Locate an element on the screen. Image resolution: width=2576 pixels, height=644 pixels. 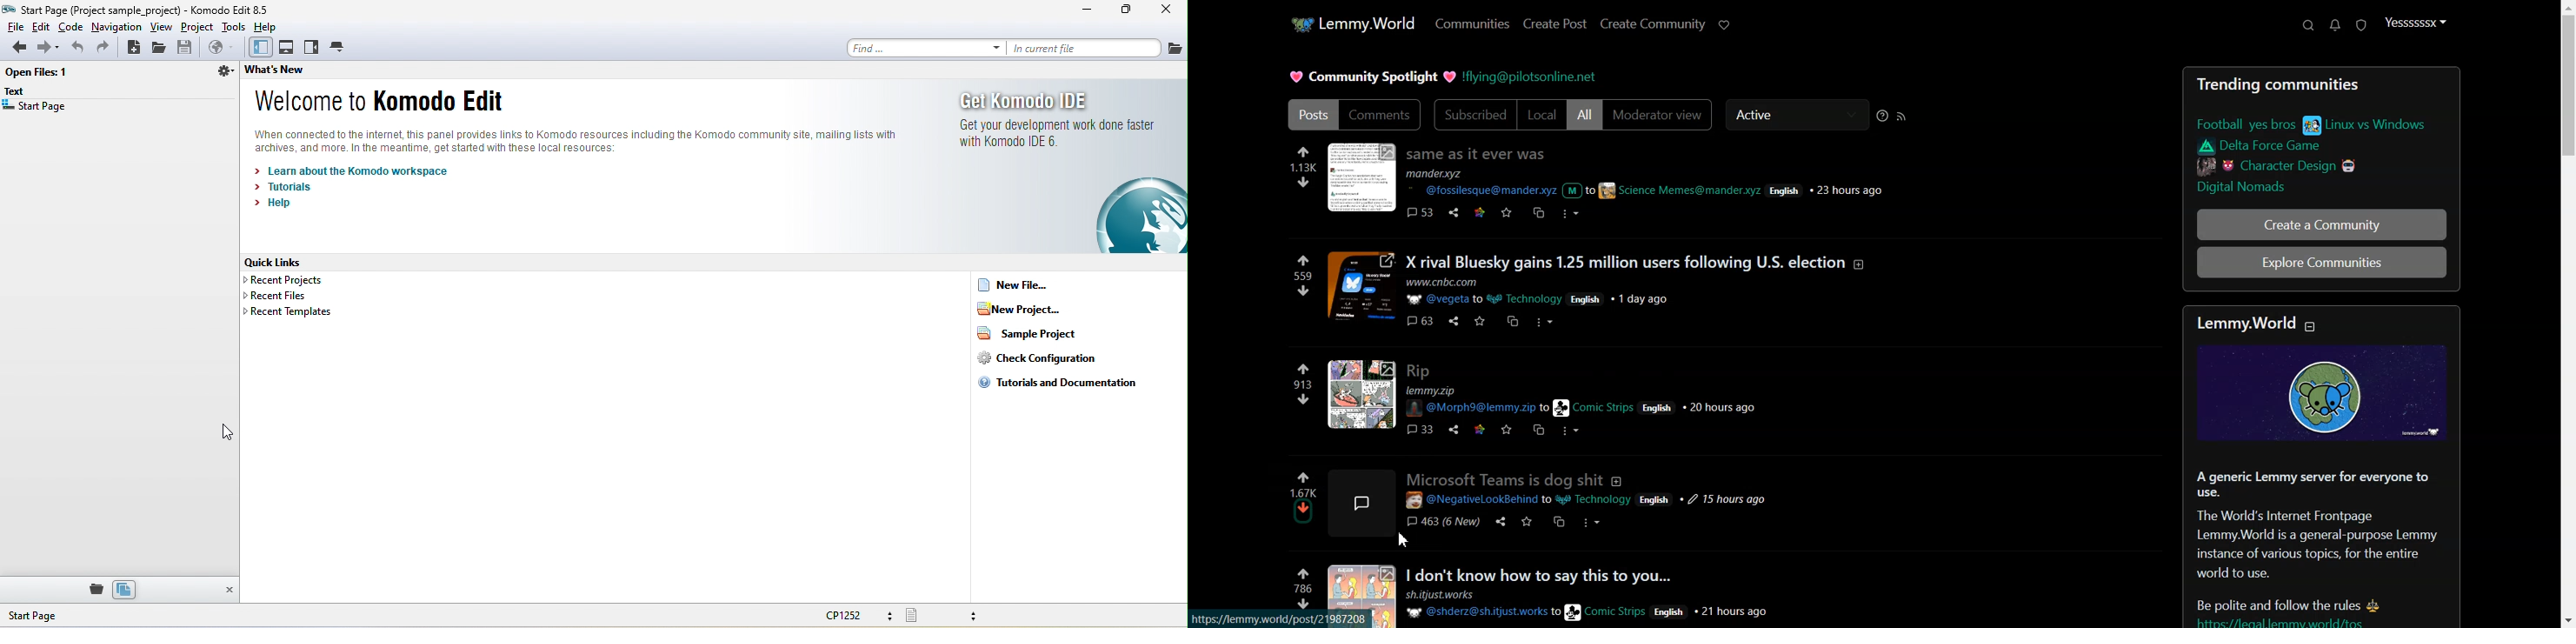
Text is located at coordinates (2320, 469).